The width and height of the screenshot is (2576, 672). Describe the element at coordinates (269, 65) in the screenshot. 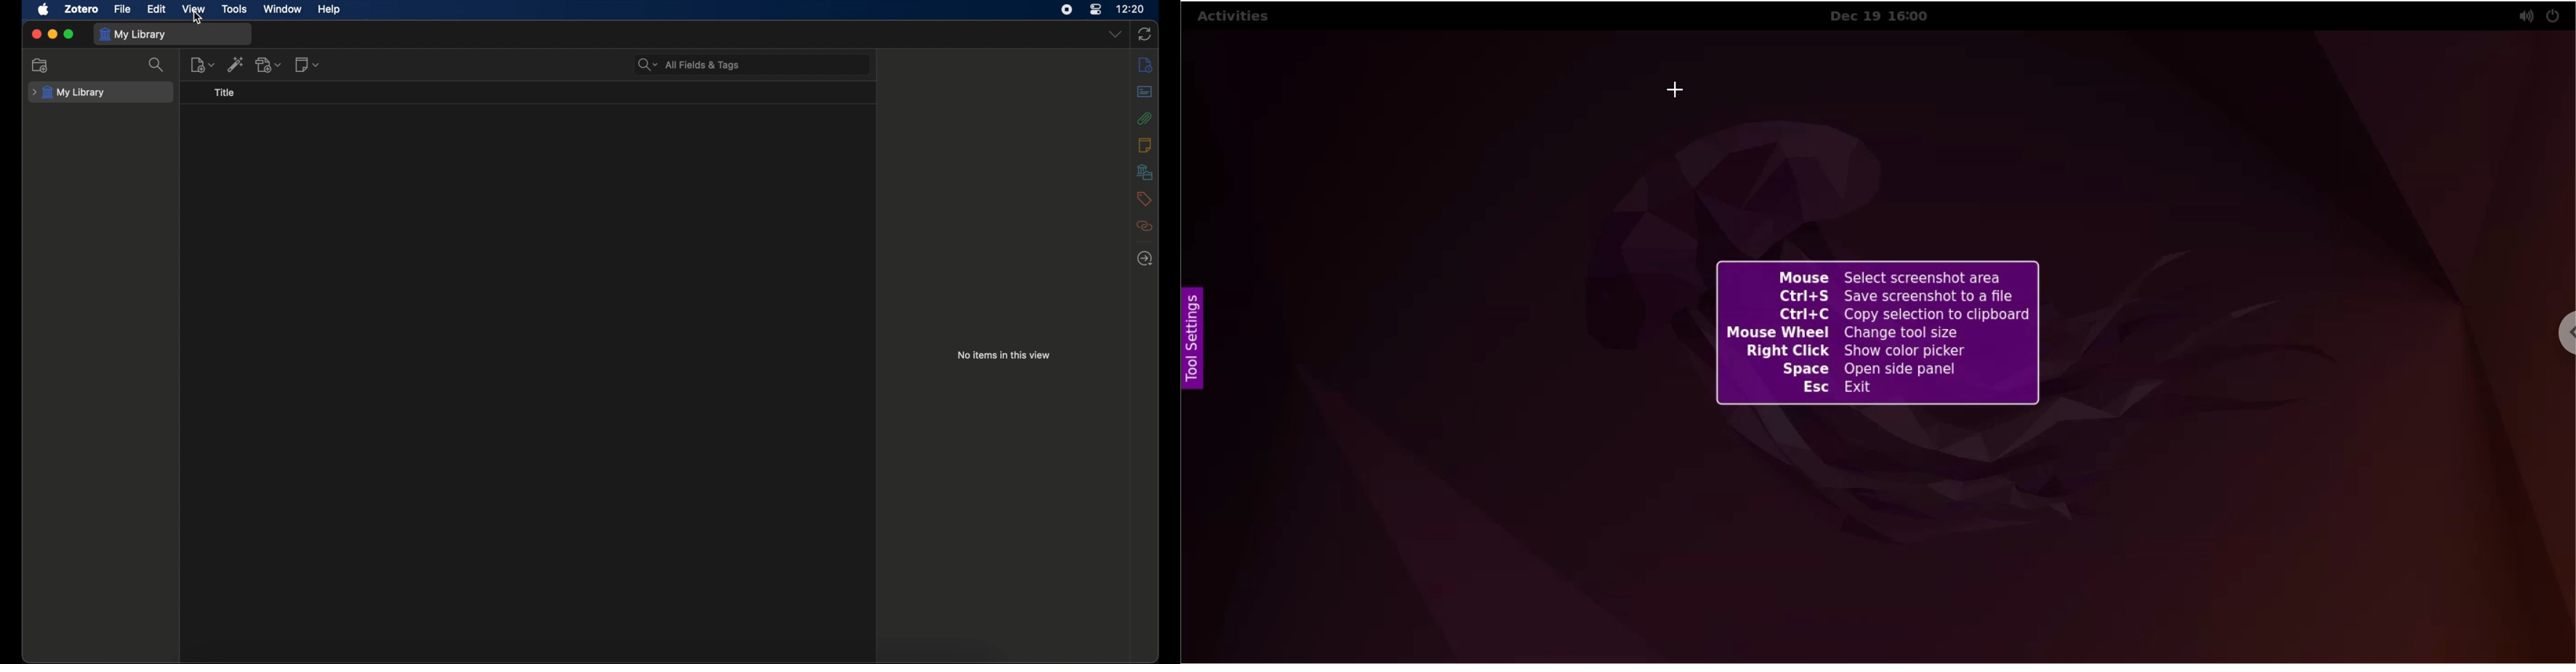

I see `add attachments` at that location.